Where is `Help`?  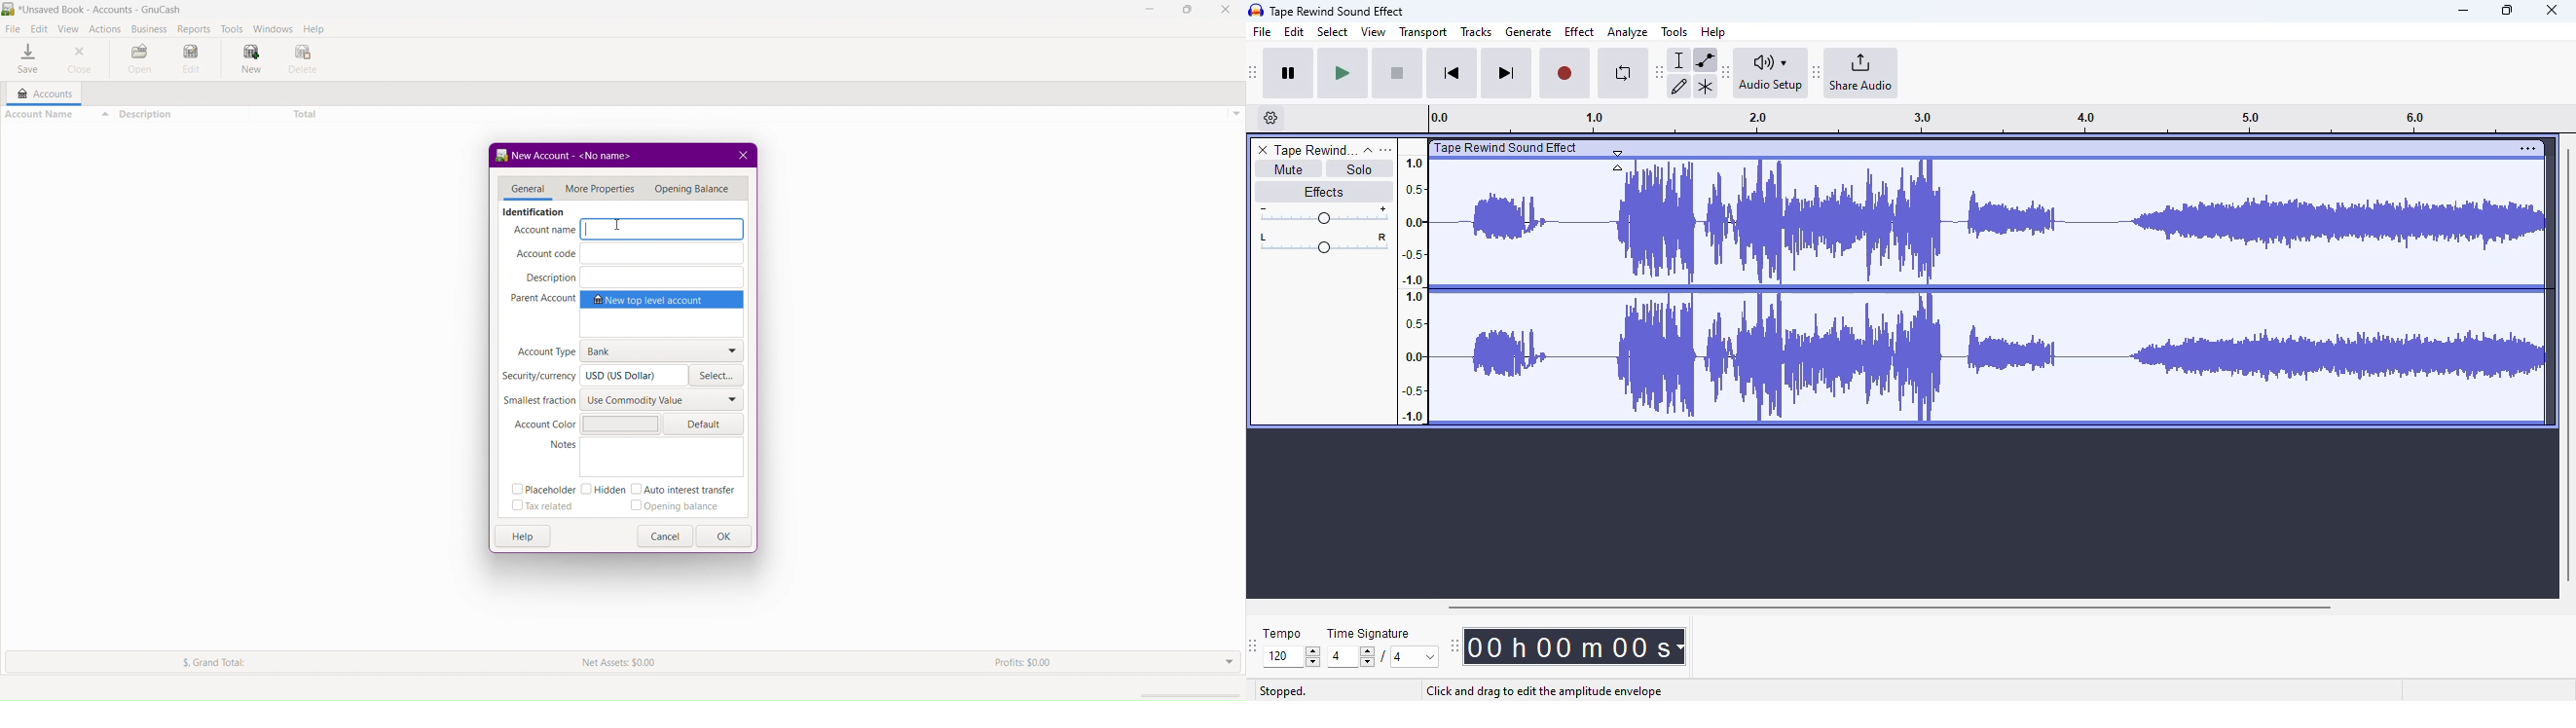
Help is located at coordinates (523, 535).